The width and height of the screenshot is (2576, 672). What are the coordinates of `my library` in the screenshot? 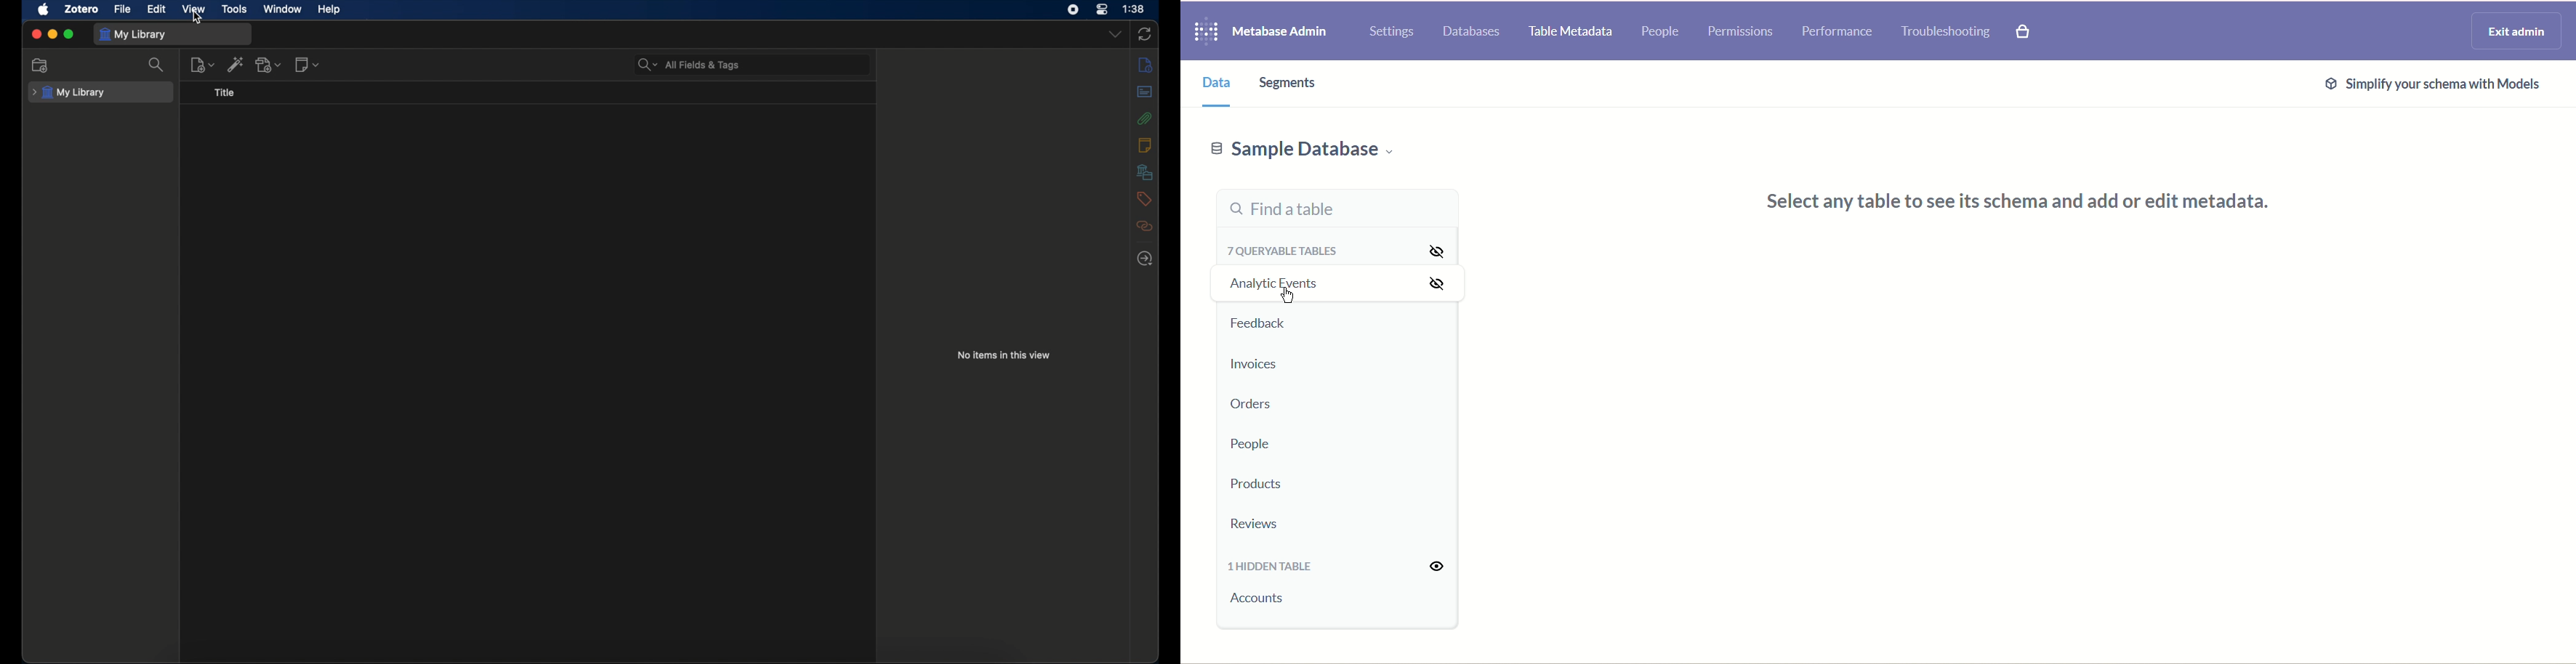 It's located at (133, 33).